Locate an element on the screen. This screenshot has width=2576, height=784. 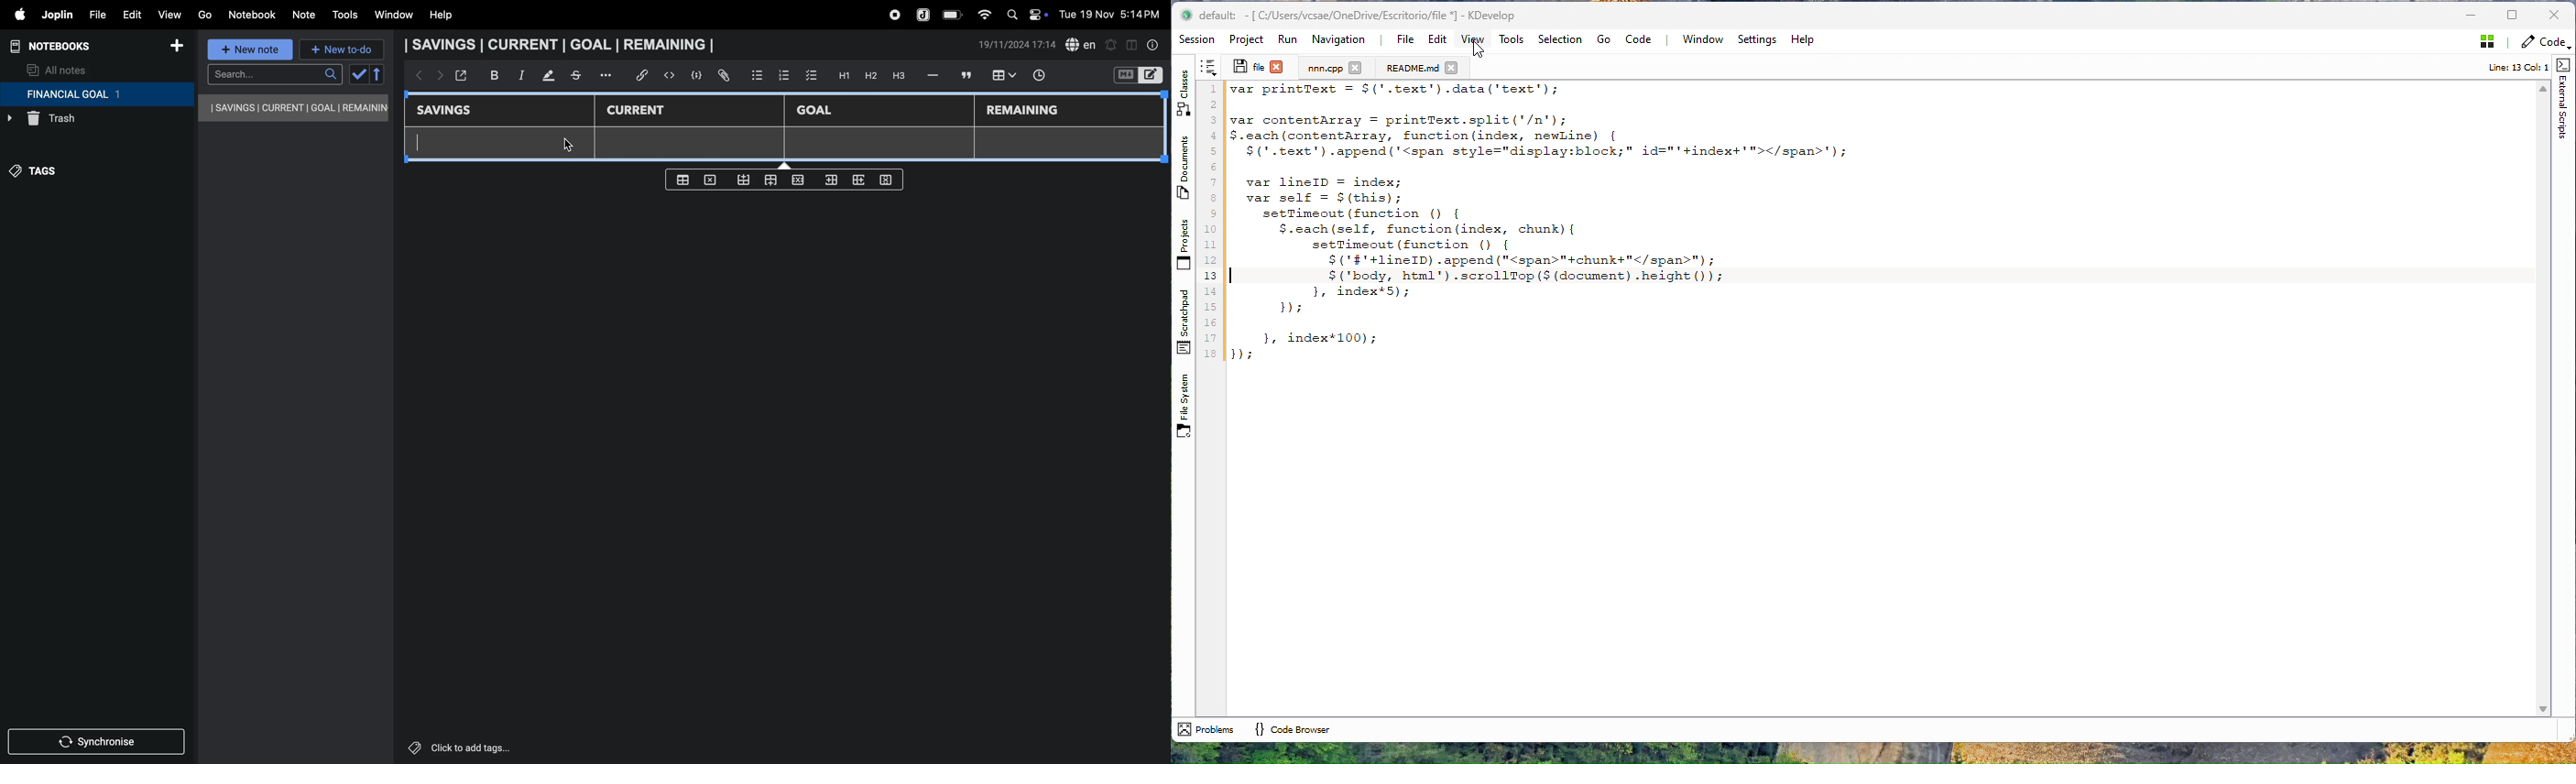
backward is located at coordinates (416, 76).